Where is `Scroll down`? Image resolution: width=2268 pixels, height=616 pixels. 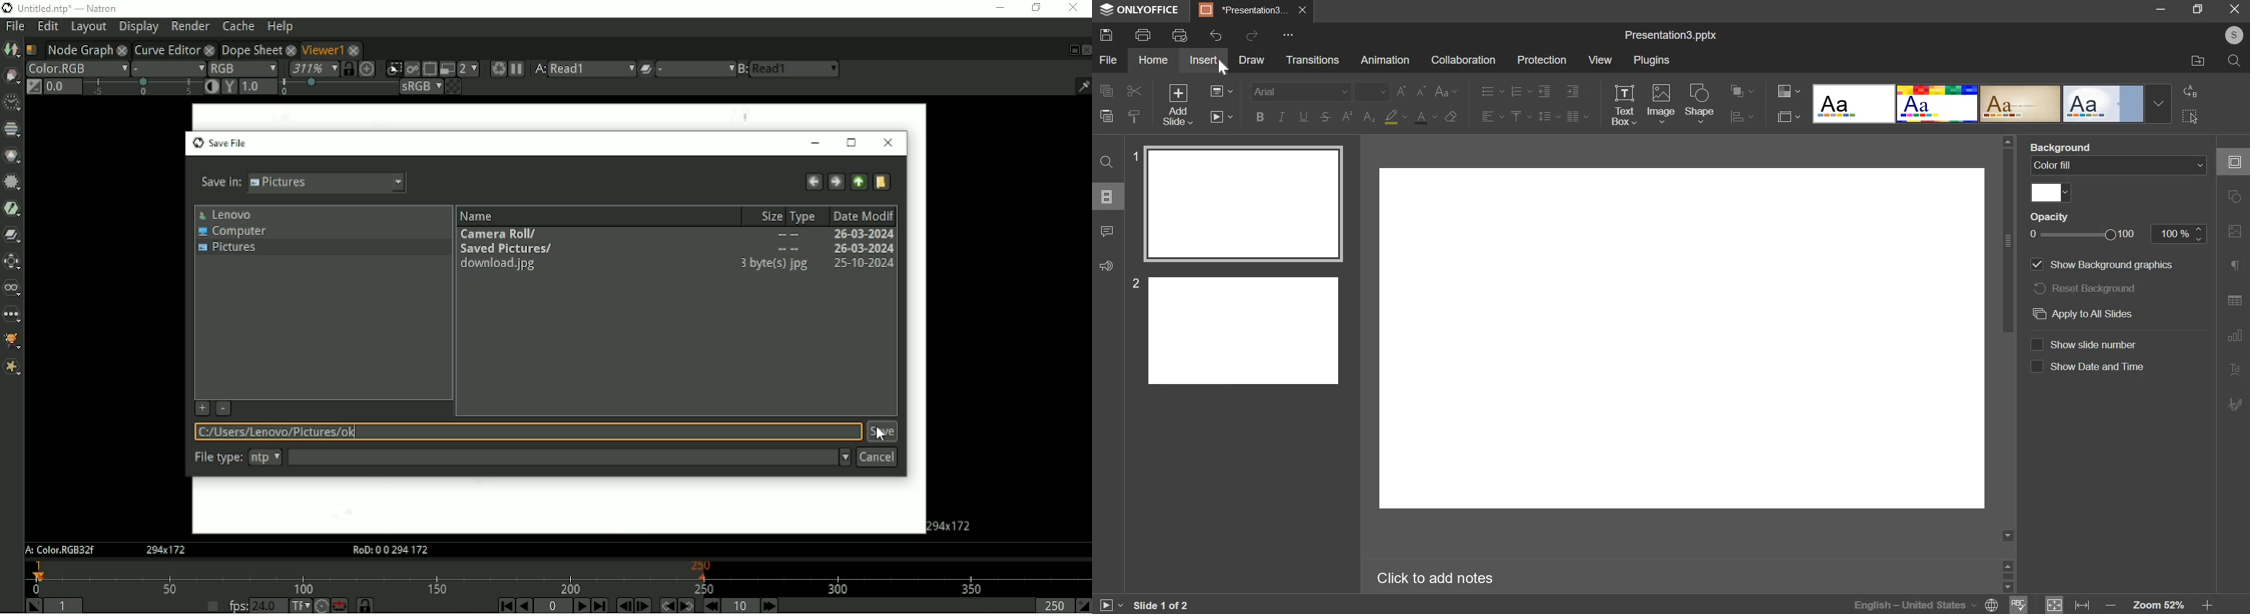 Scroll down is located at coordinates (2008, 536).